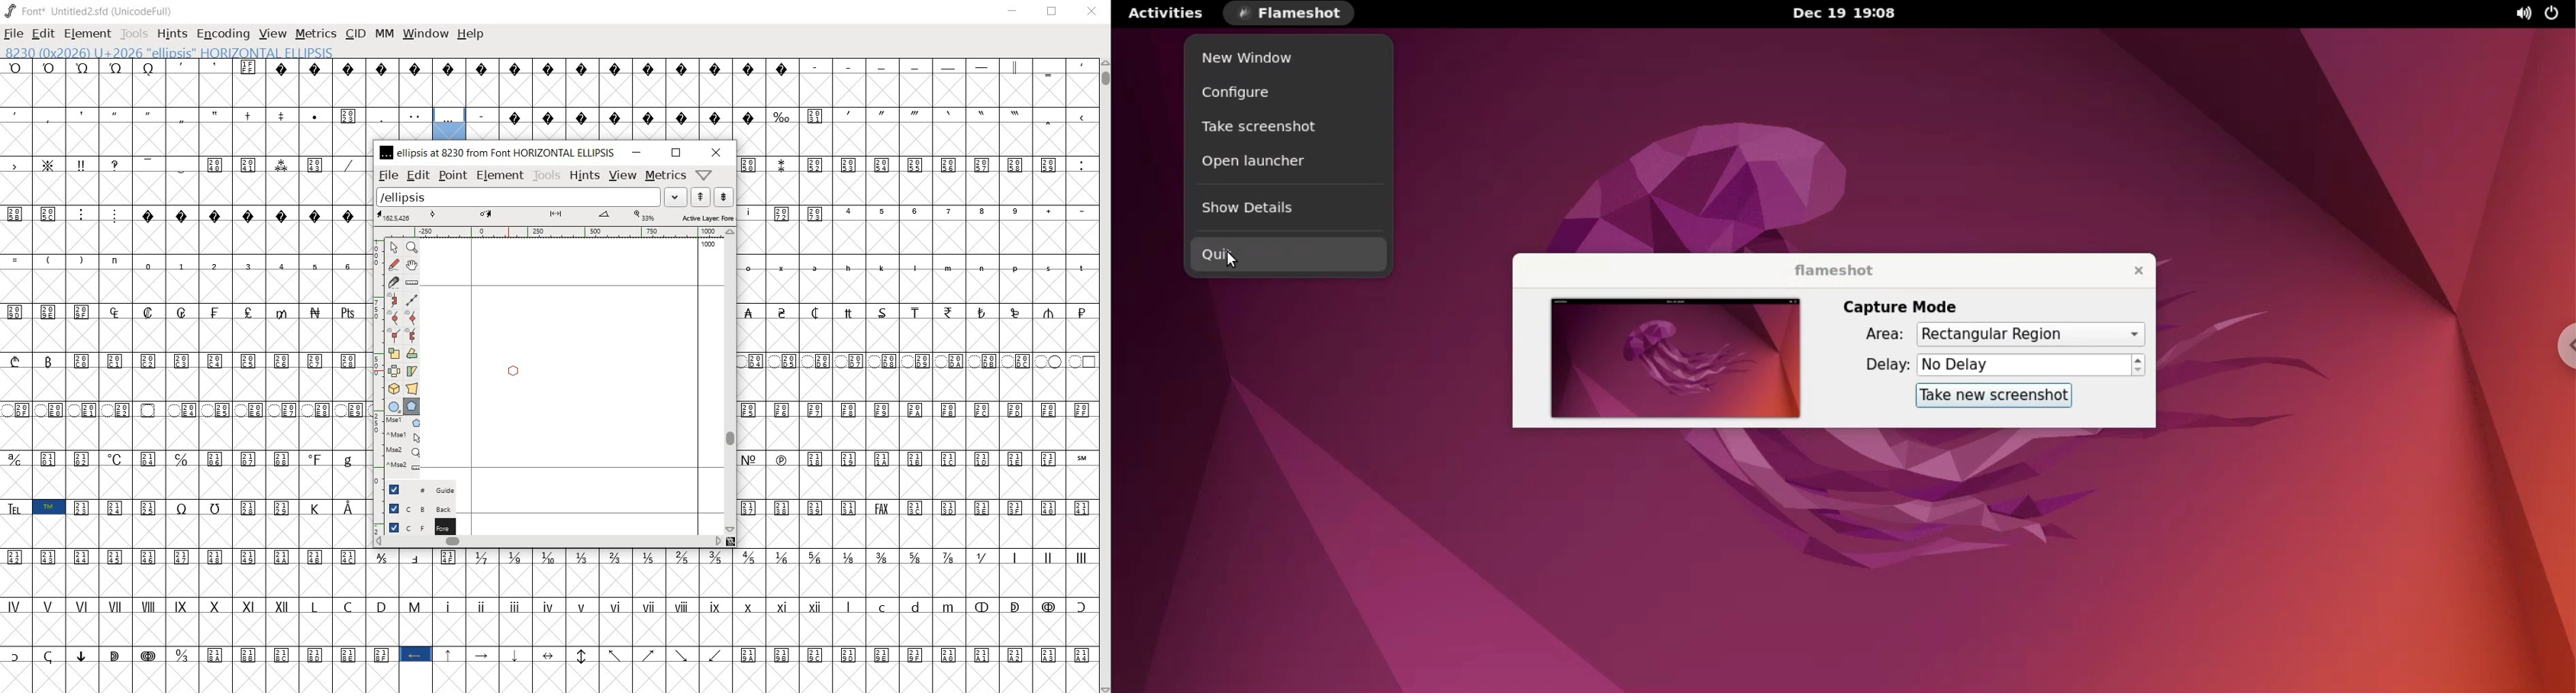  Describe the element at coordinates (498, 153) in the screenshot. I see `ellipsis at 8230 from FONT HORIZONTAL ELLIPSIS` at that location.